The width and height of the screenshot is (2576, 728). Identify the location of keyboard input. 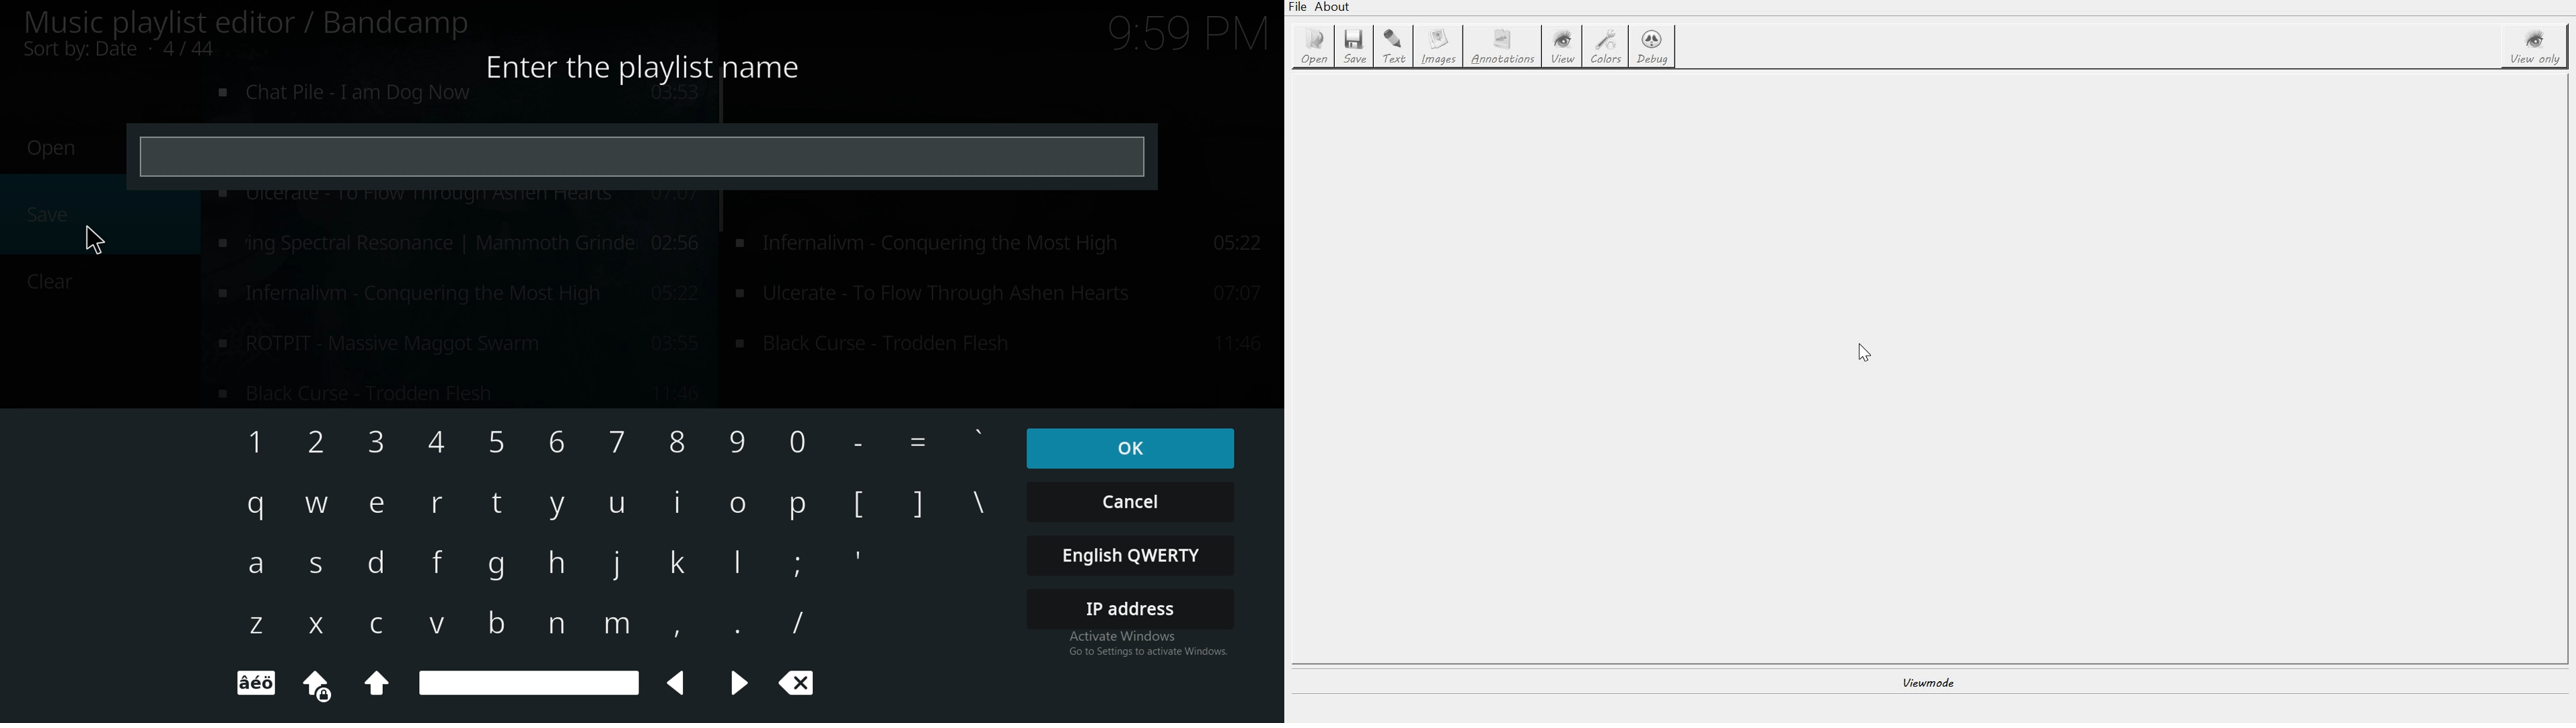
(380, 562).